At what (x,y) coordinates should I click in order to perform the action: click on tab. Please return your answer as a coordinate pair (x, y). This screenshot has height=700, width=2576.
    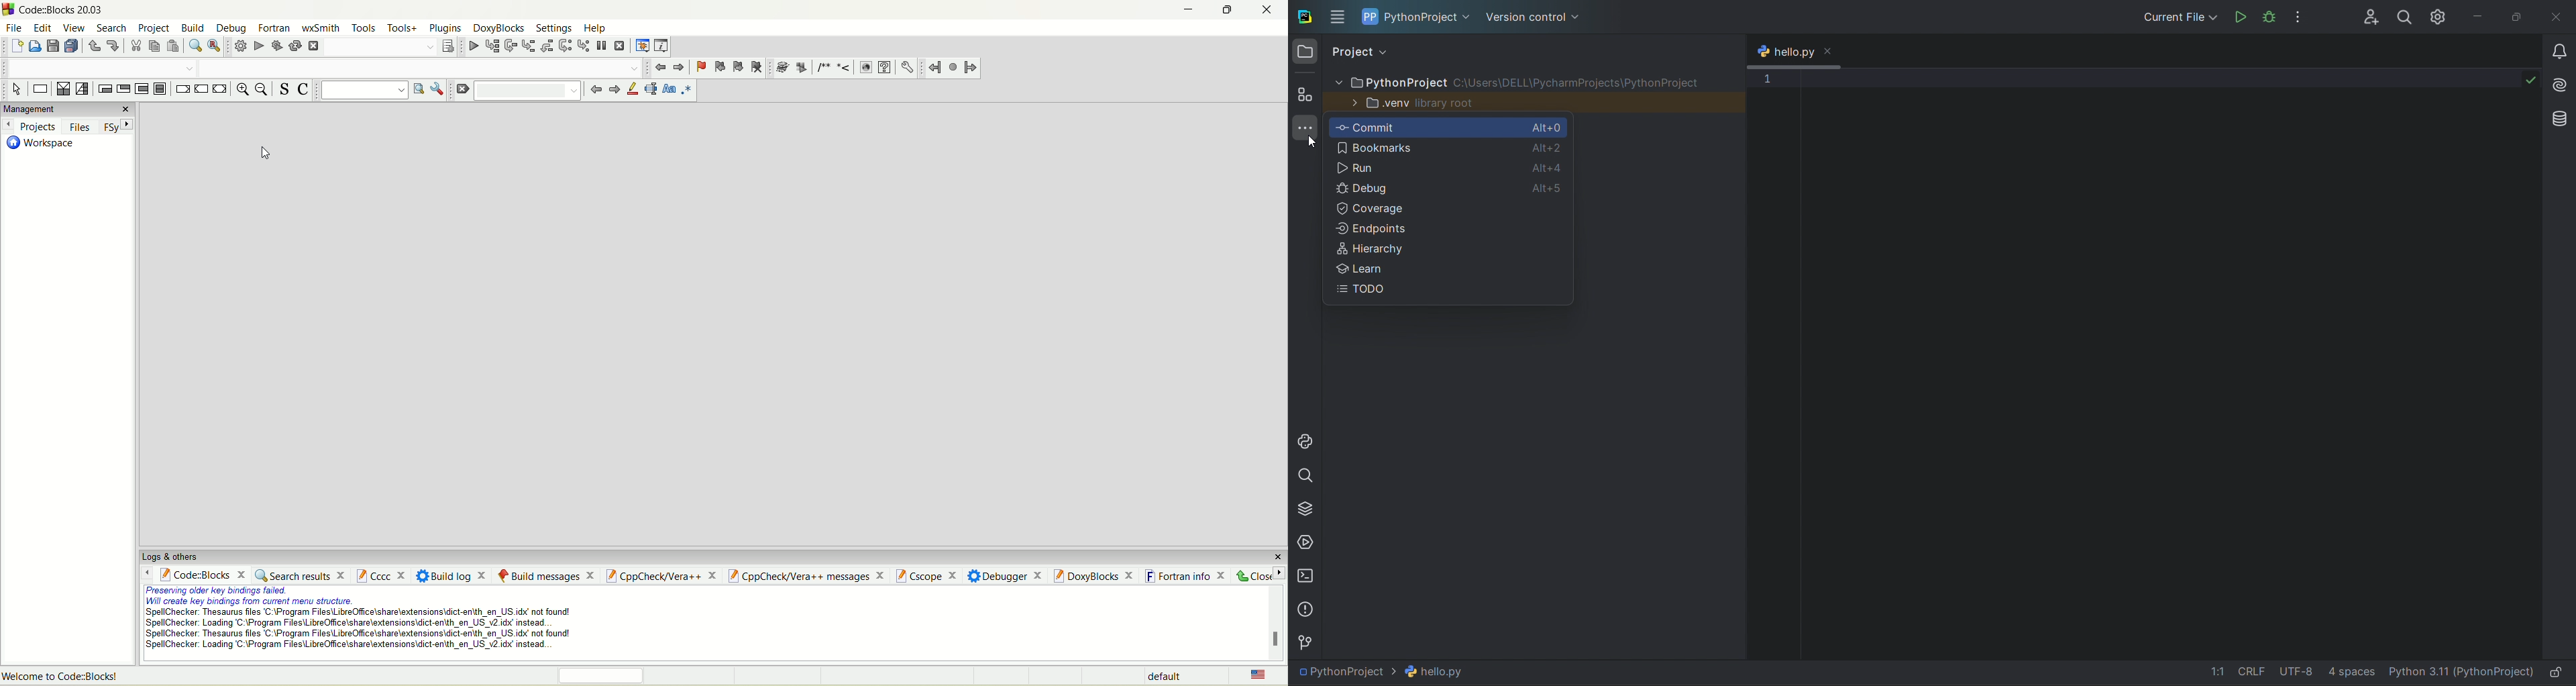
    Looking at the image, I should click on (1783, 50).